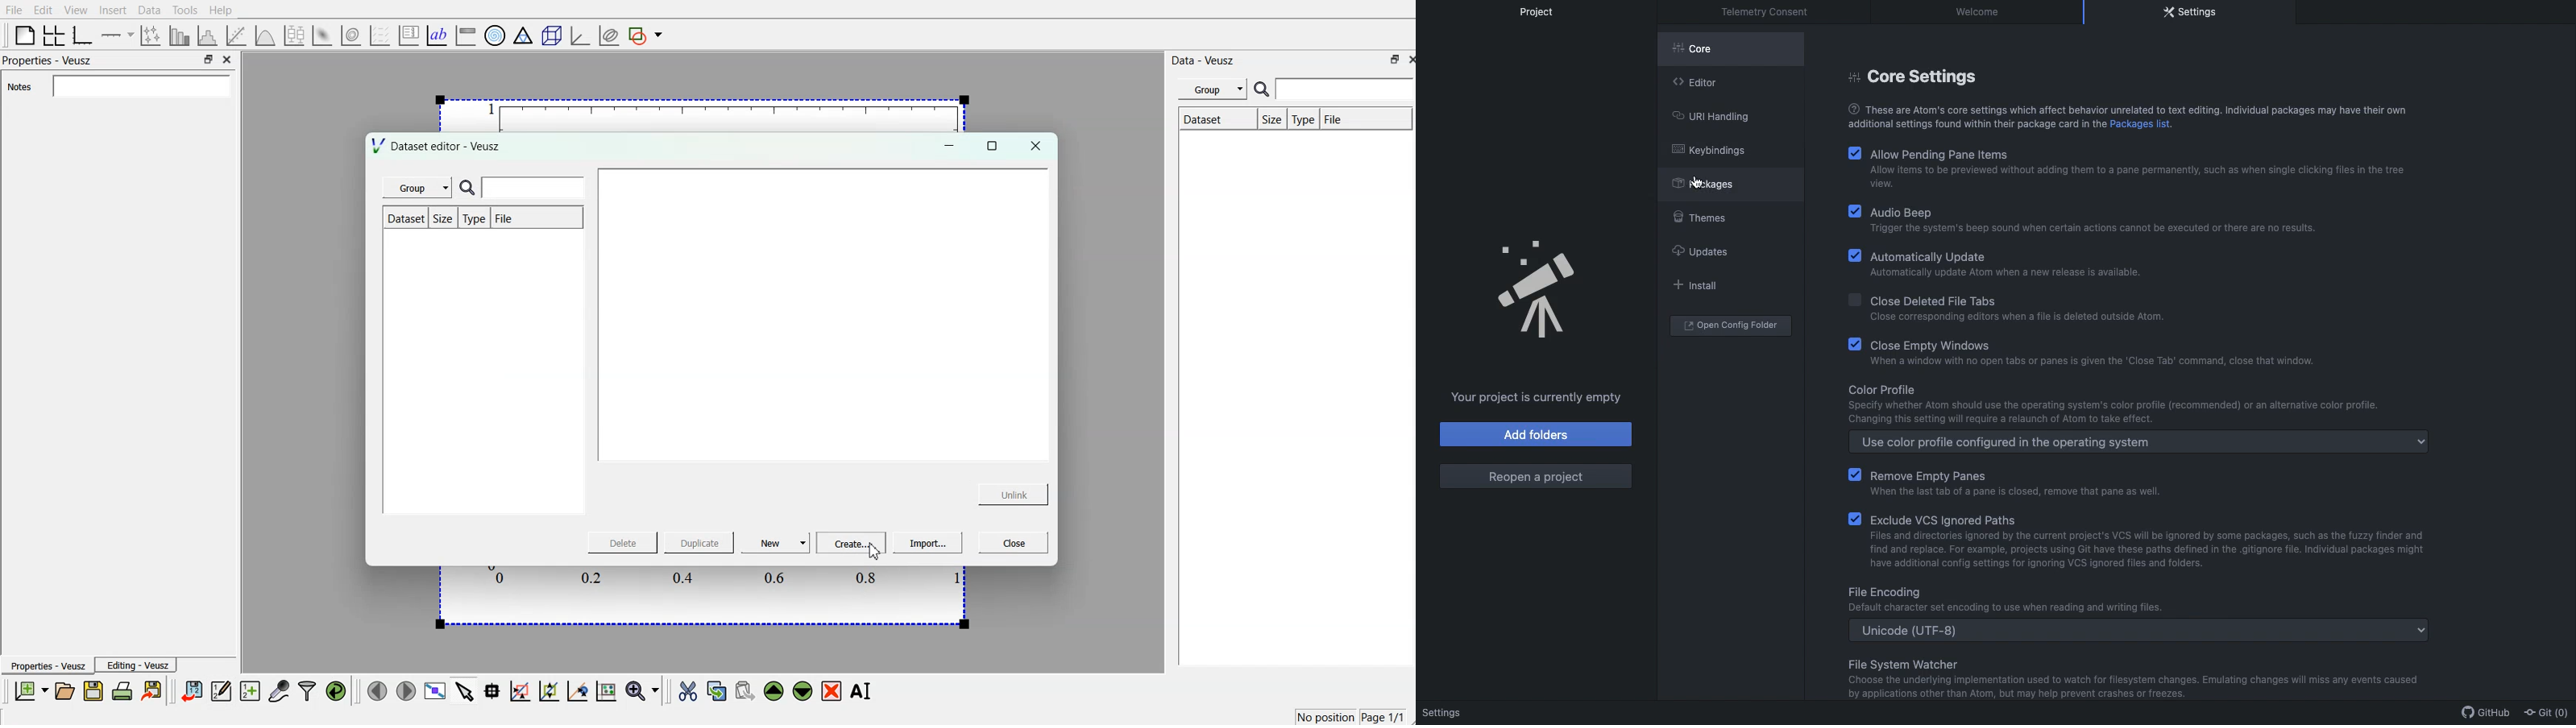 Image resolution: width=2576 pixels, height=728 pixels. Describe the element at coordinates (874, 551) in the screenshot. I see `cursor` at that location.